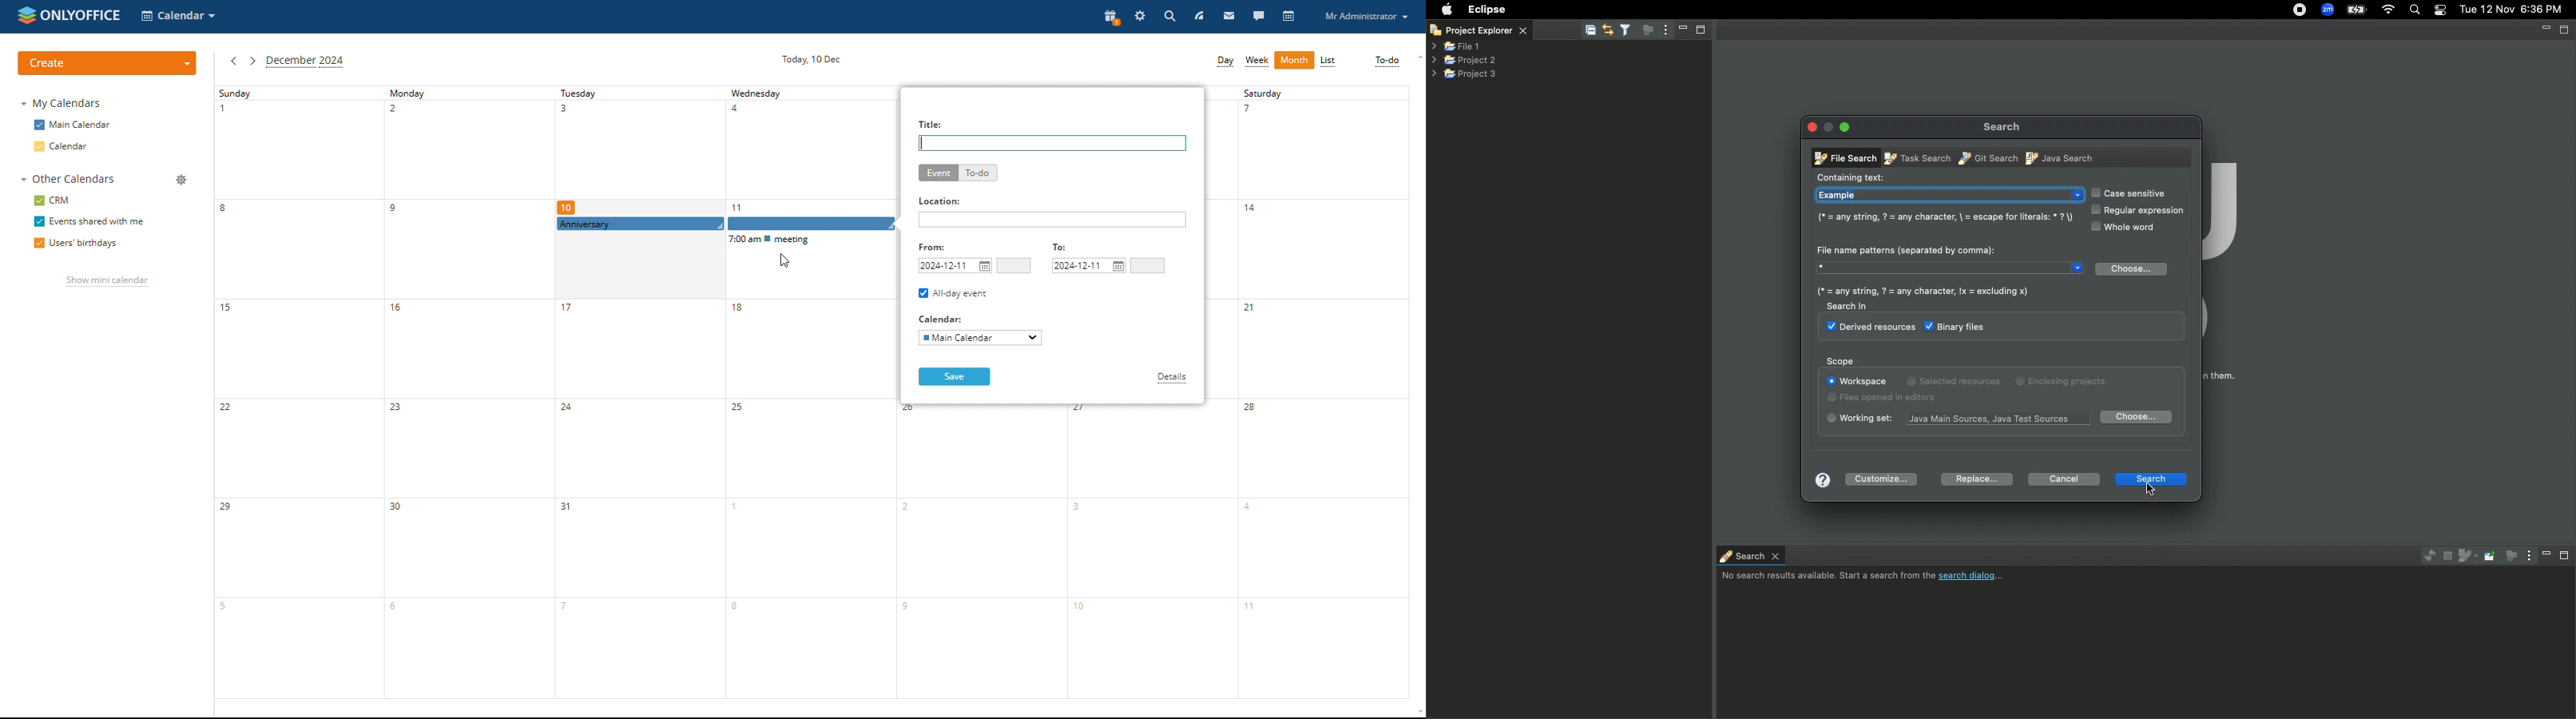  I want to click on Location:, so click(941, 201).